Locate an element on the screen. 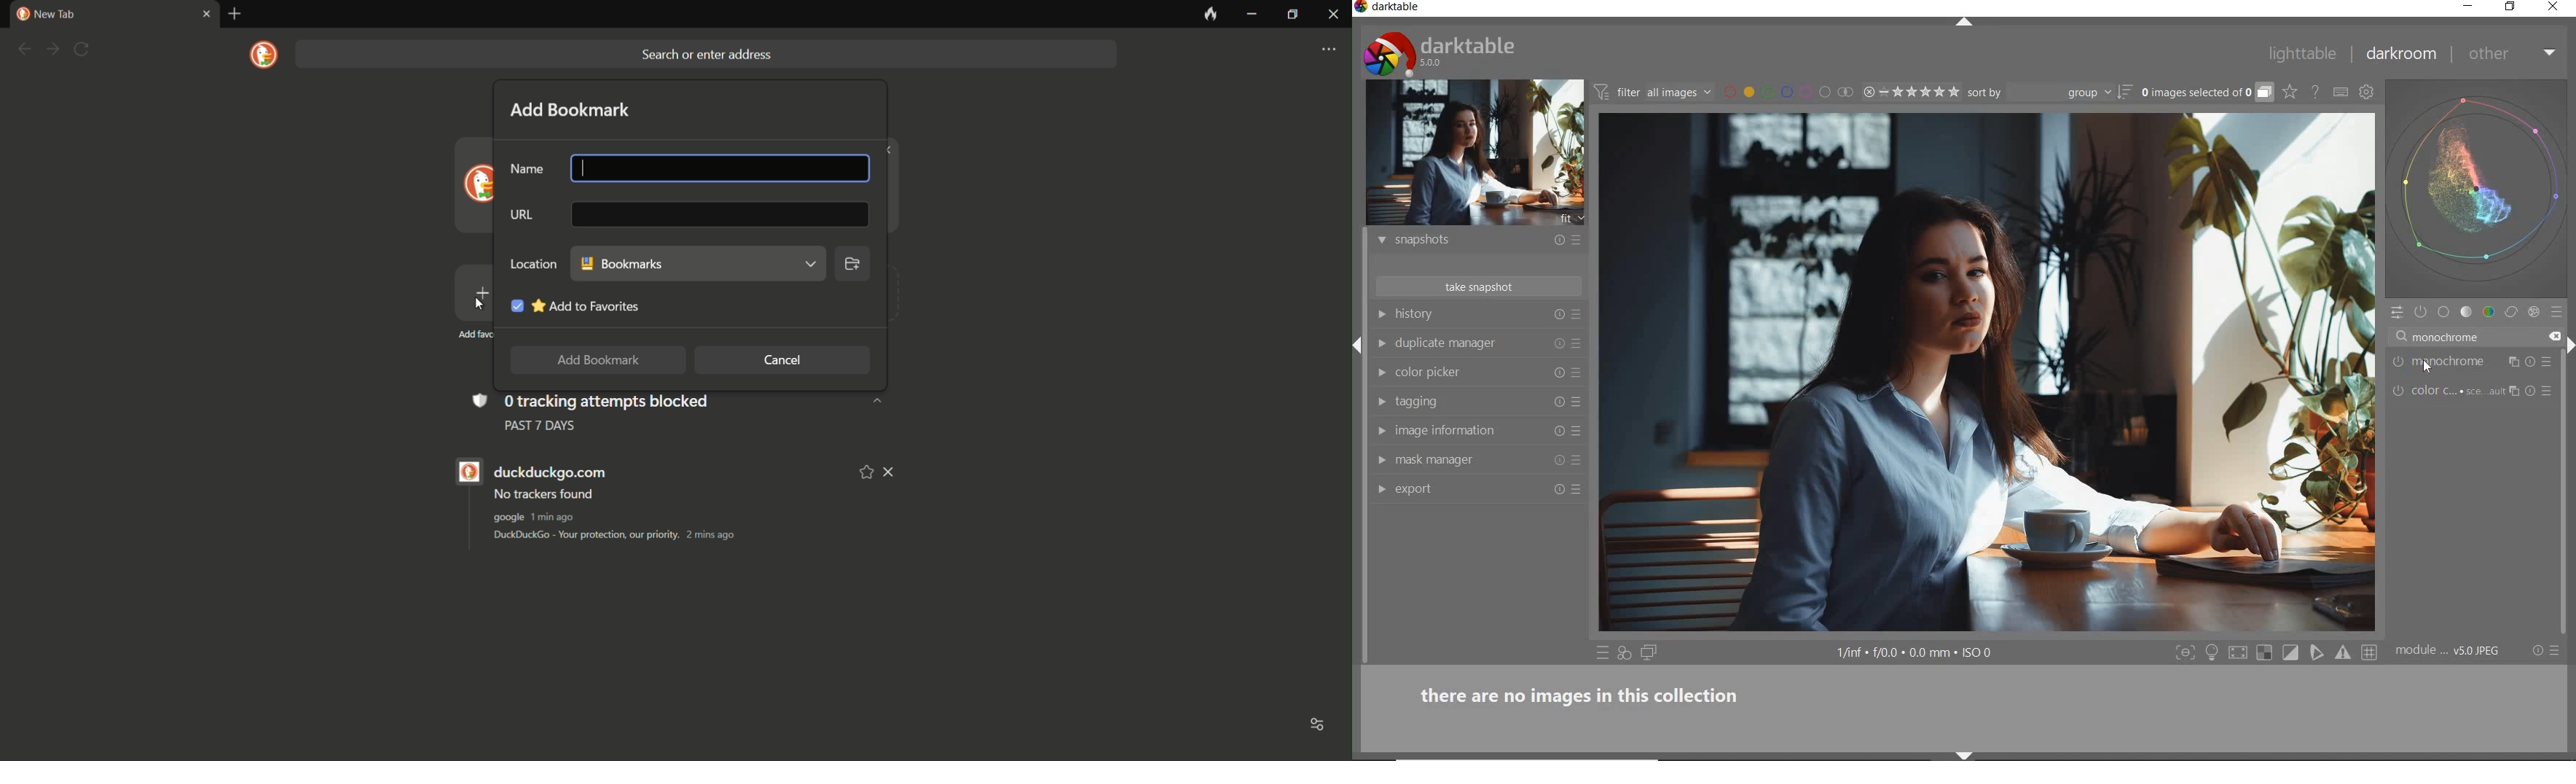  selected image is located at coordinates (1986, 373).